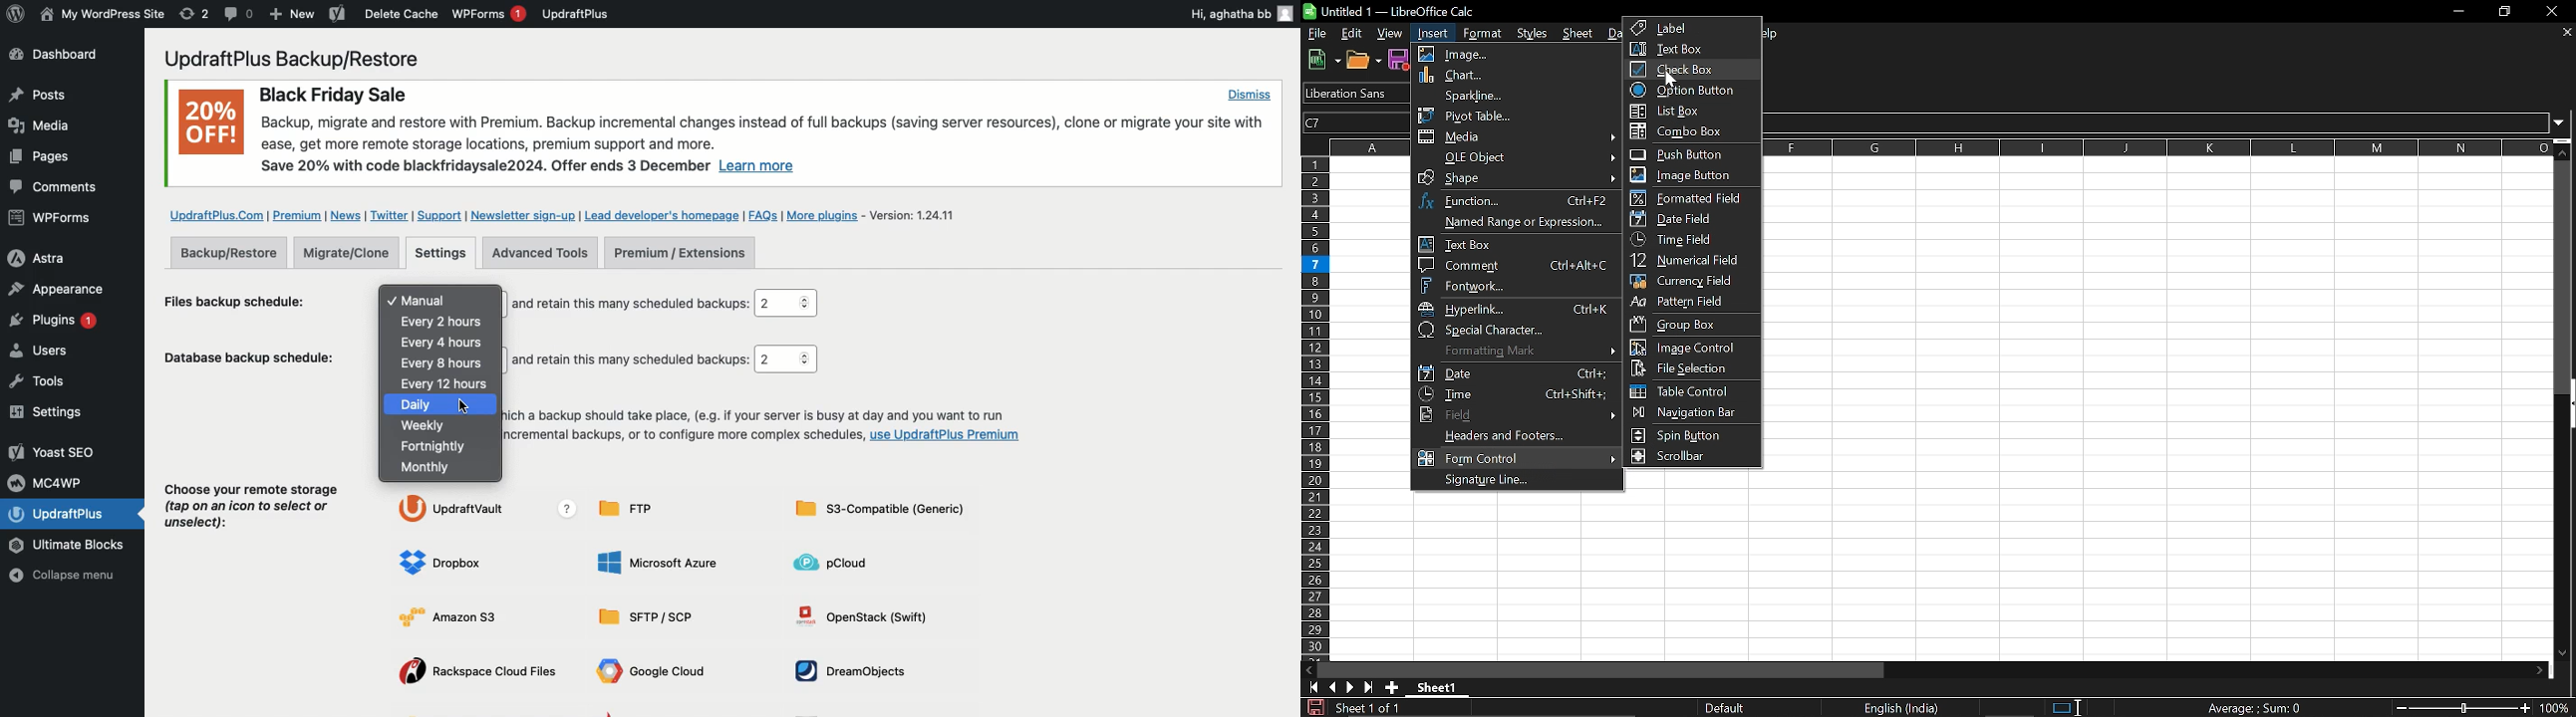  What do you see at coordinates (2157, 326) in the screenshot?
I see `Fillable cells` at bounding box center [2157, 326].